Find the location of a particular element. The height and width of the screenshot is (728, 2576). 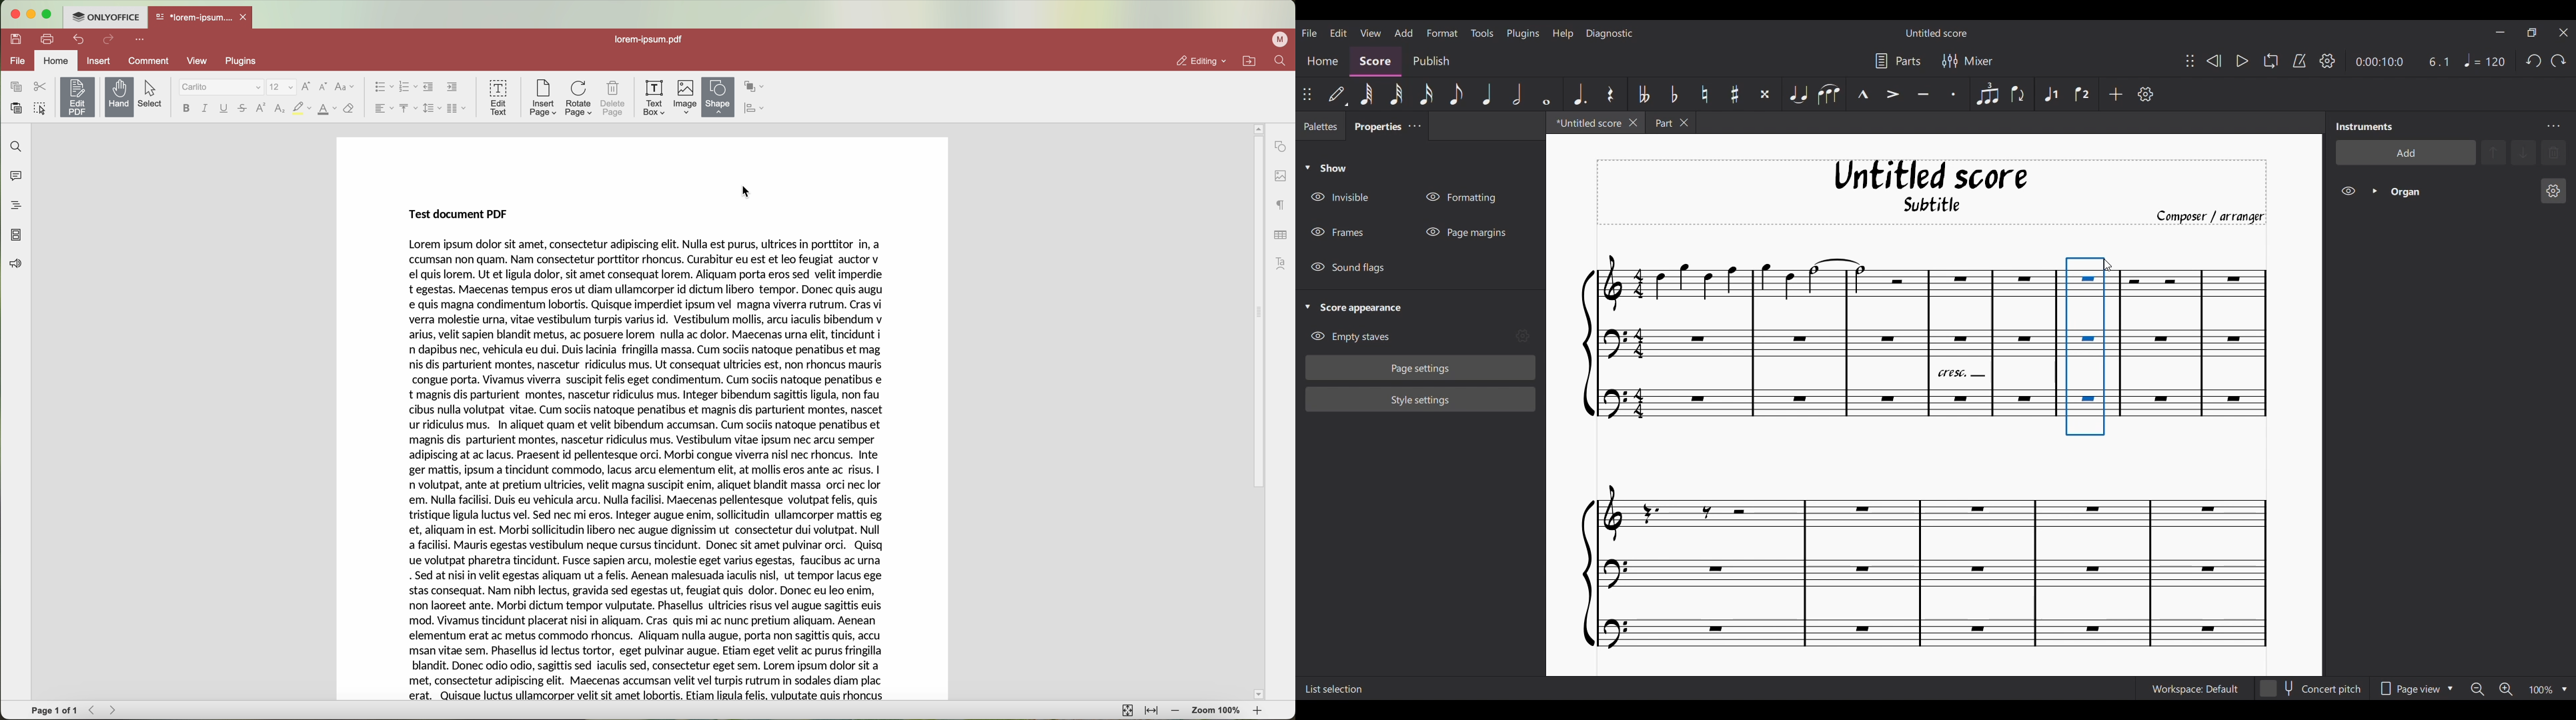

numbered list is located at coordinates (408, 87).